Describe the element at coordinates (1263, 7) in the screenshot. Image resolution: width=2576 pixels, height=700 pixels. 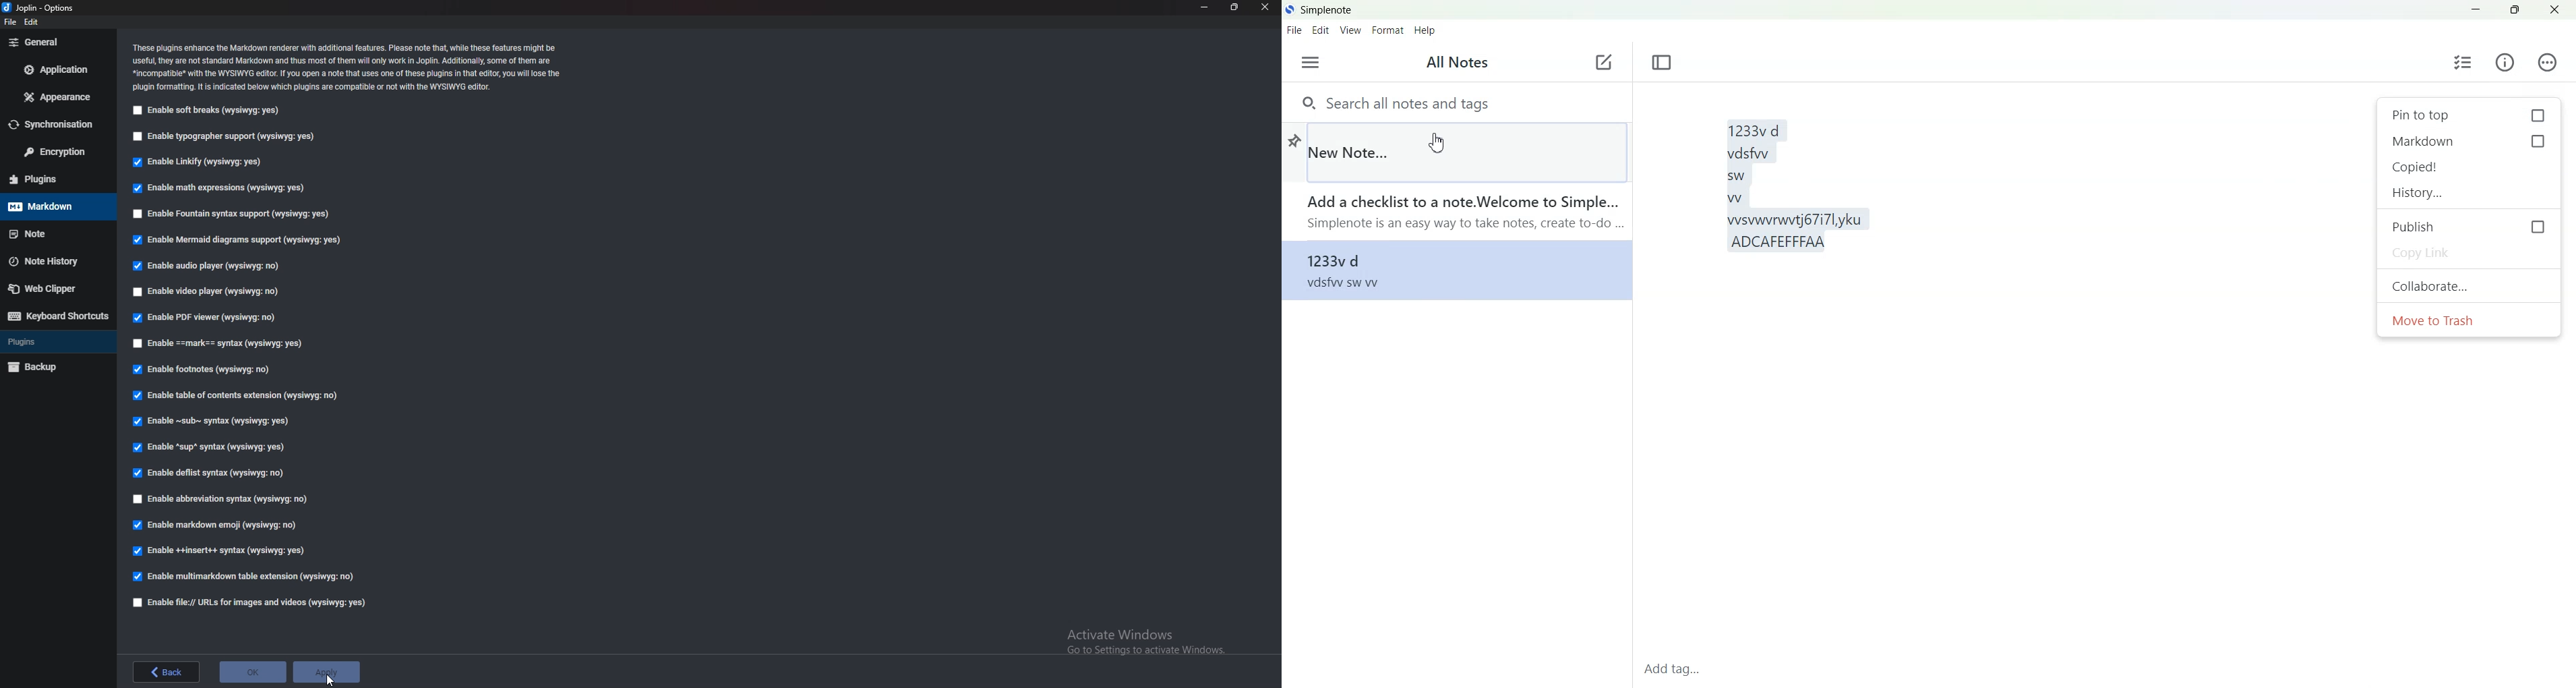
I see `close` at that location.